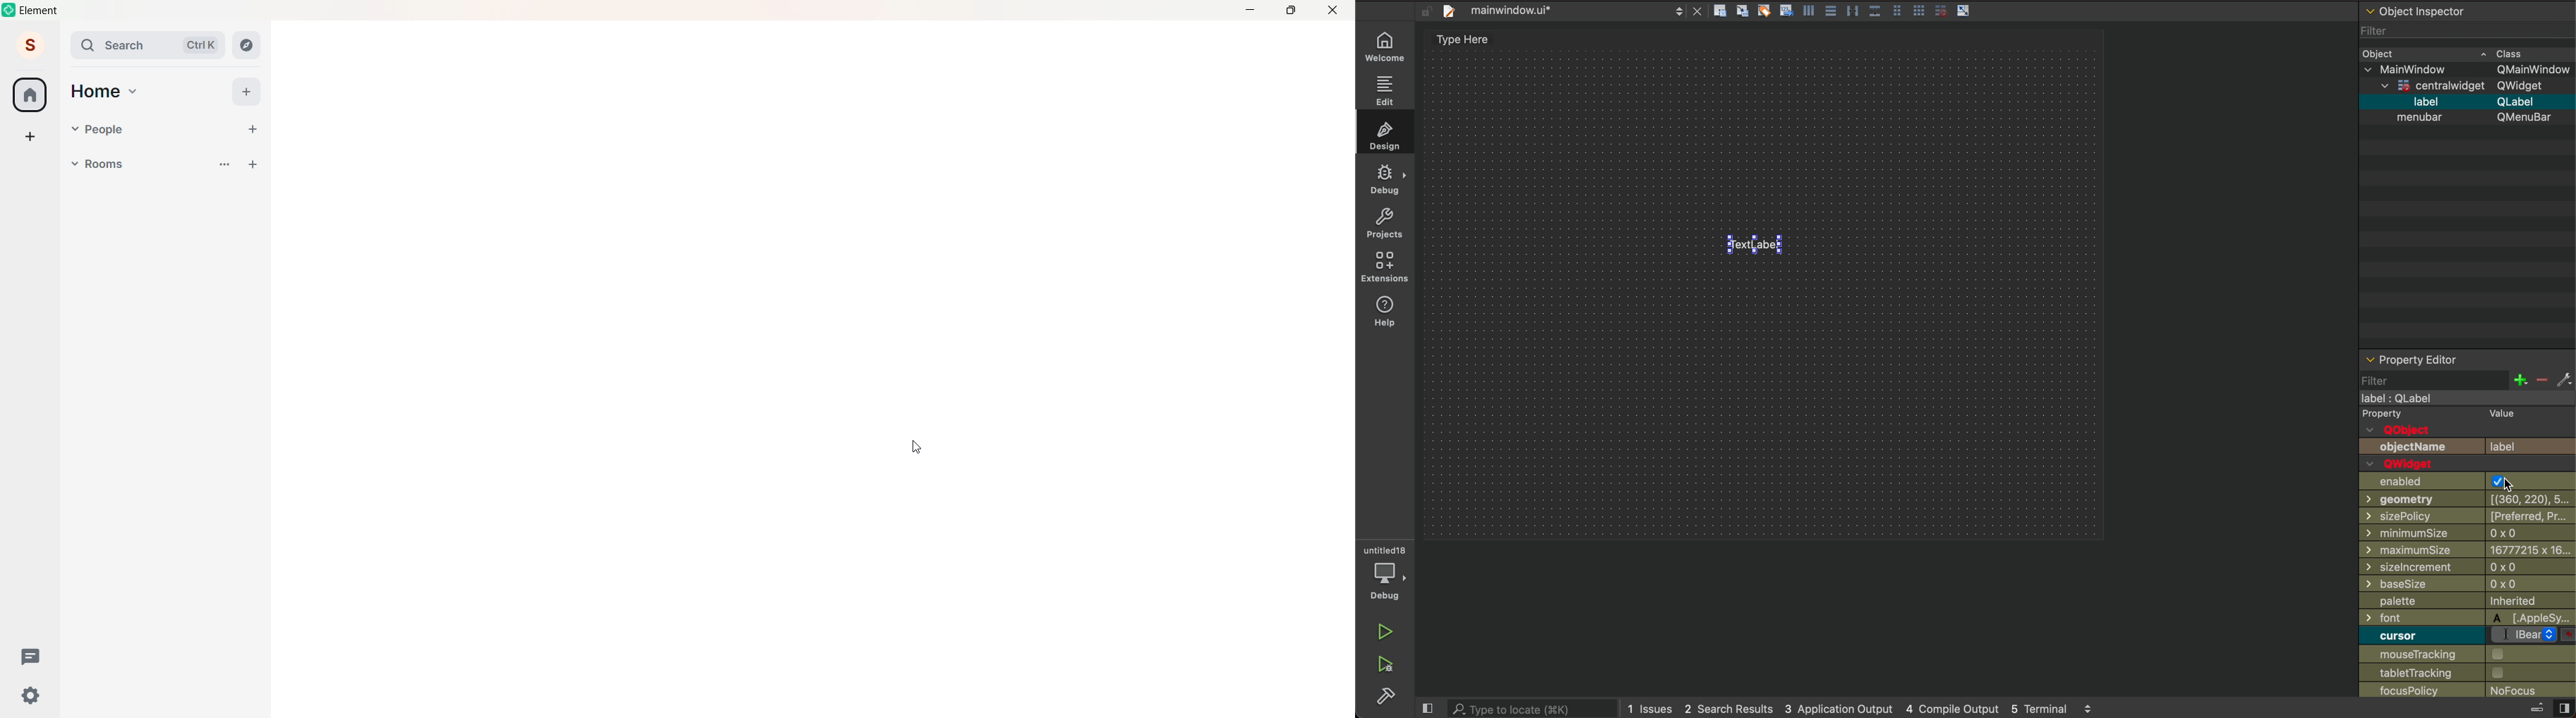 The height and width of the screenshot is (728, 2576). I want to click on Qlable, so click(2518, 100).